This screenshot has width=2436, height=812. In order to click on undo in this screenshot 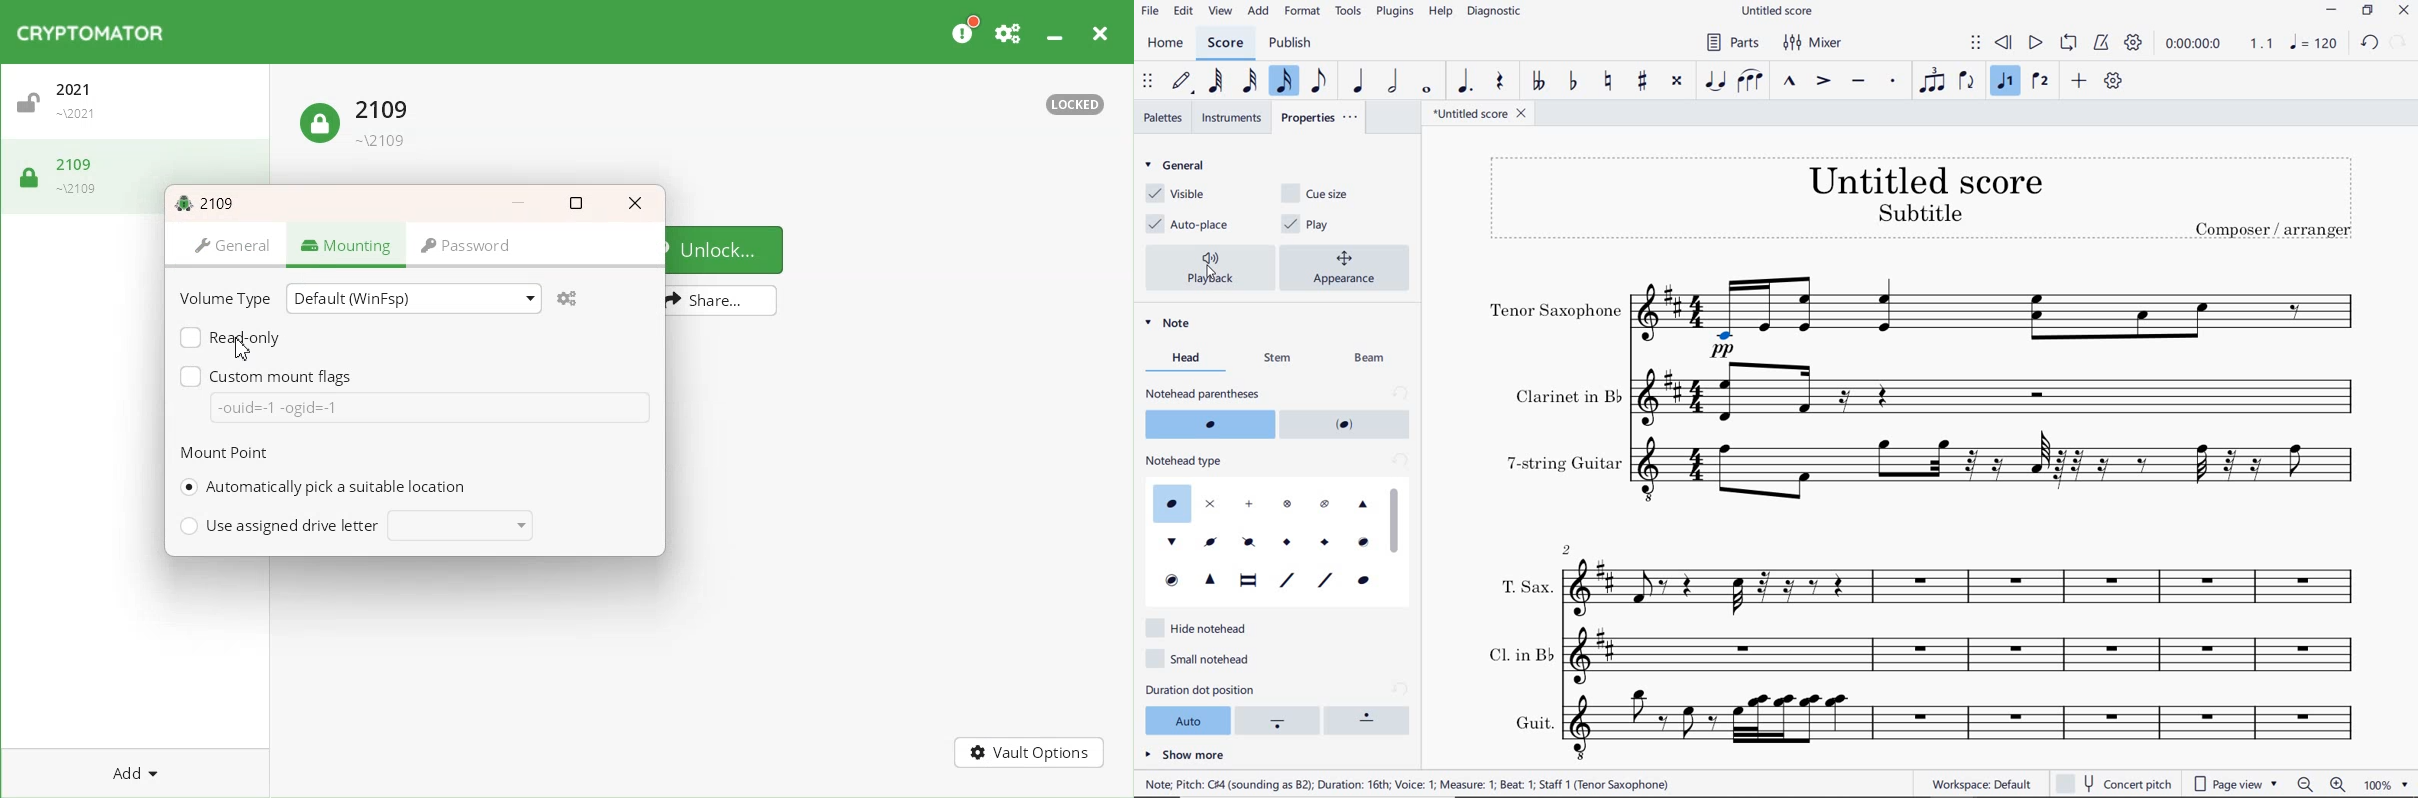, I will do `click(2370, 43)`.